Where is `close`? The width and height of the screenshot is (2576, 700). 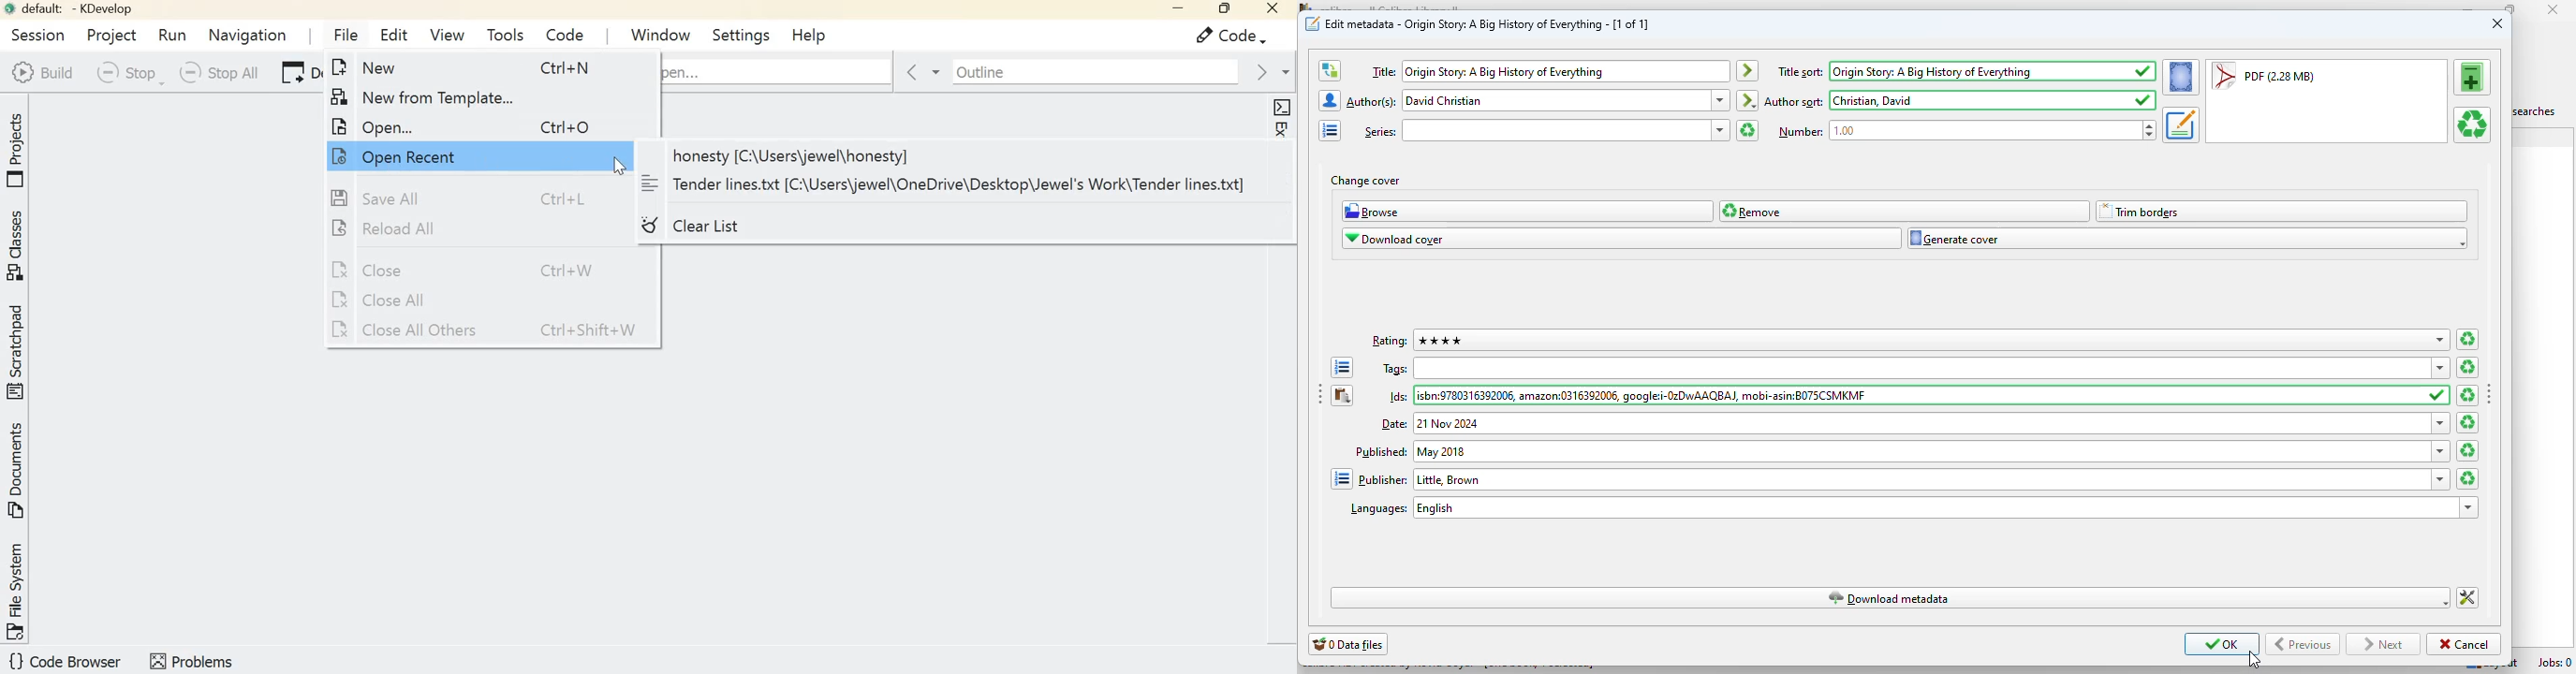 close is located at coordinates (2553, 8).